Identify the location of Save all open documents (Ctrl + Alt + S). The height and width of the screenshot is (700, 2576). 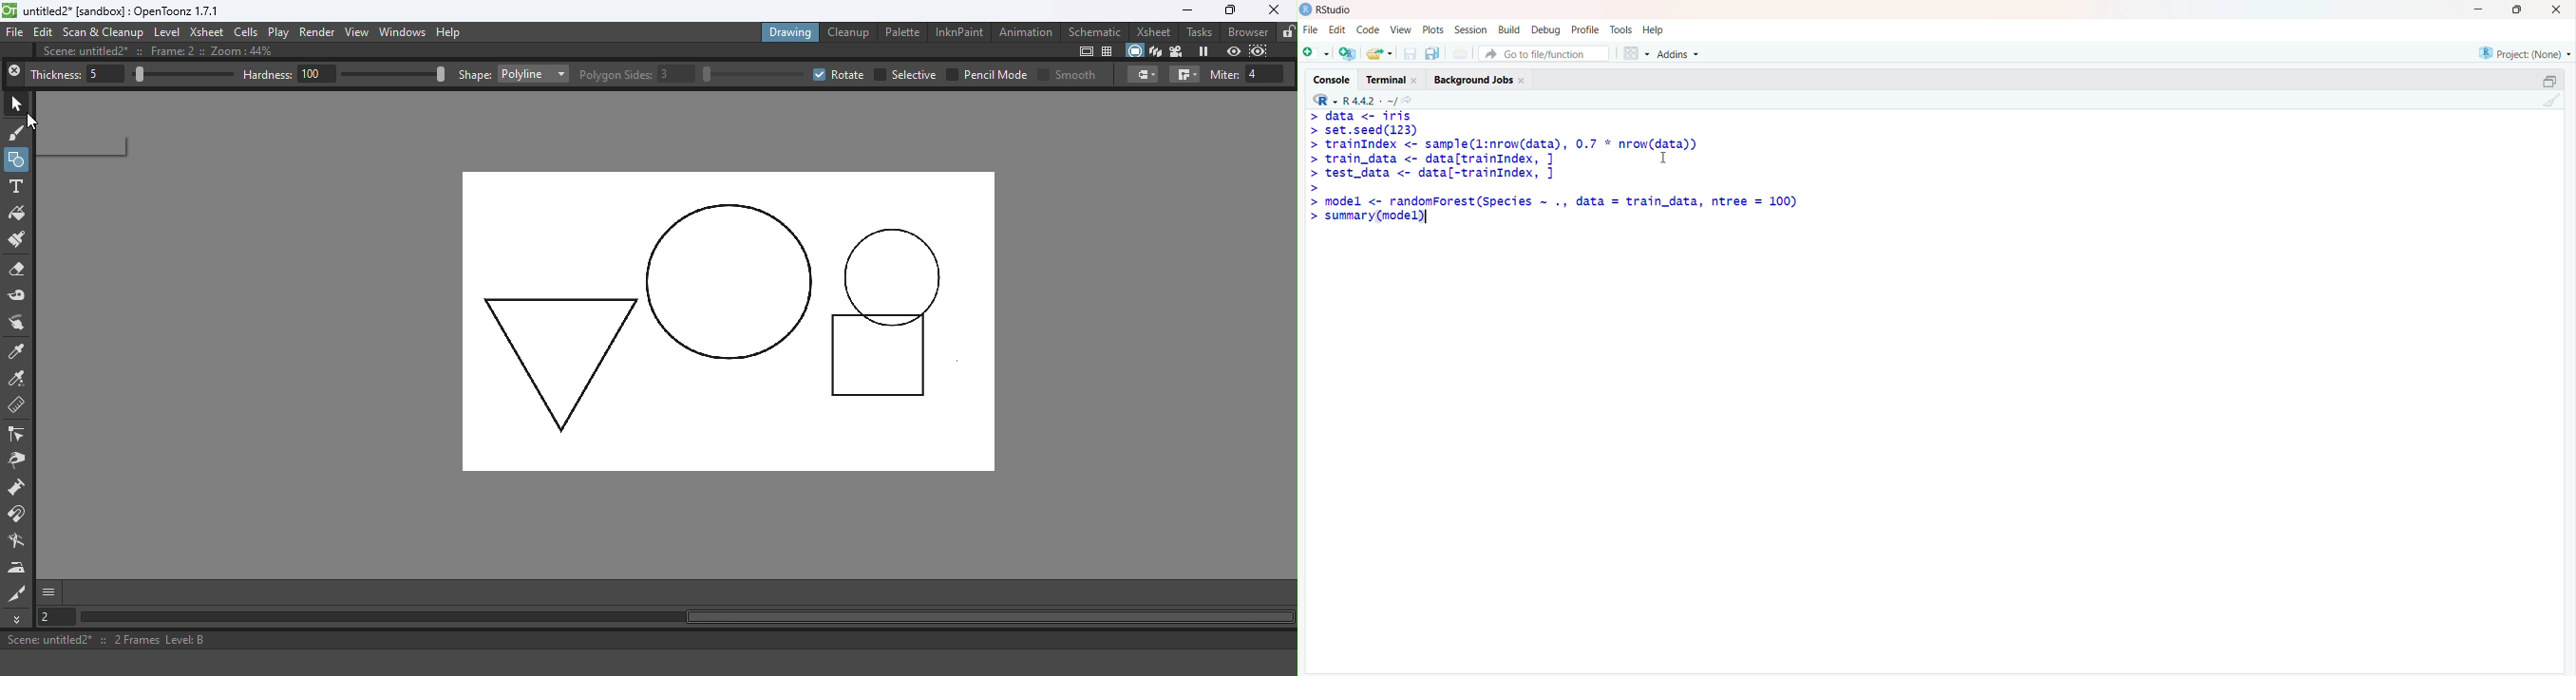
(1431, 51).